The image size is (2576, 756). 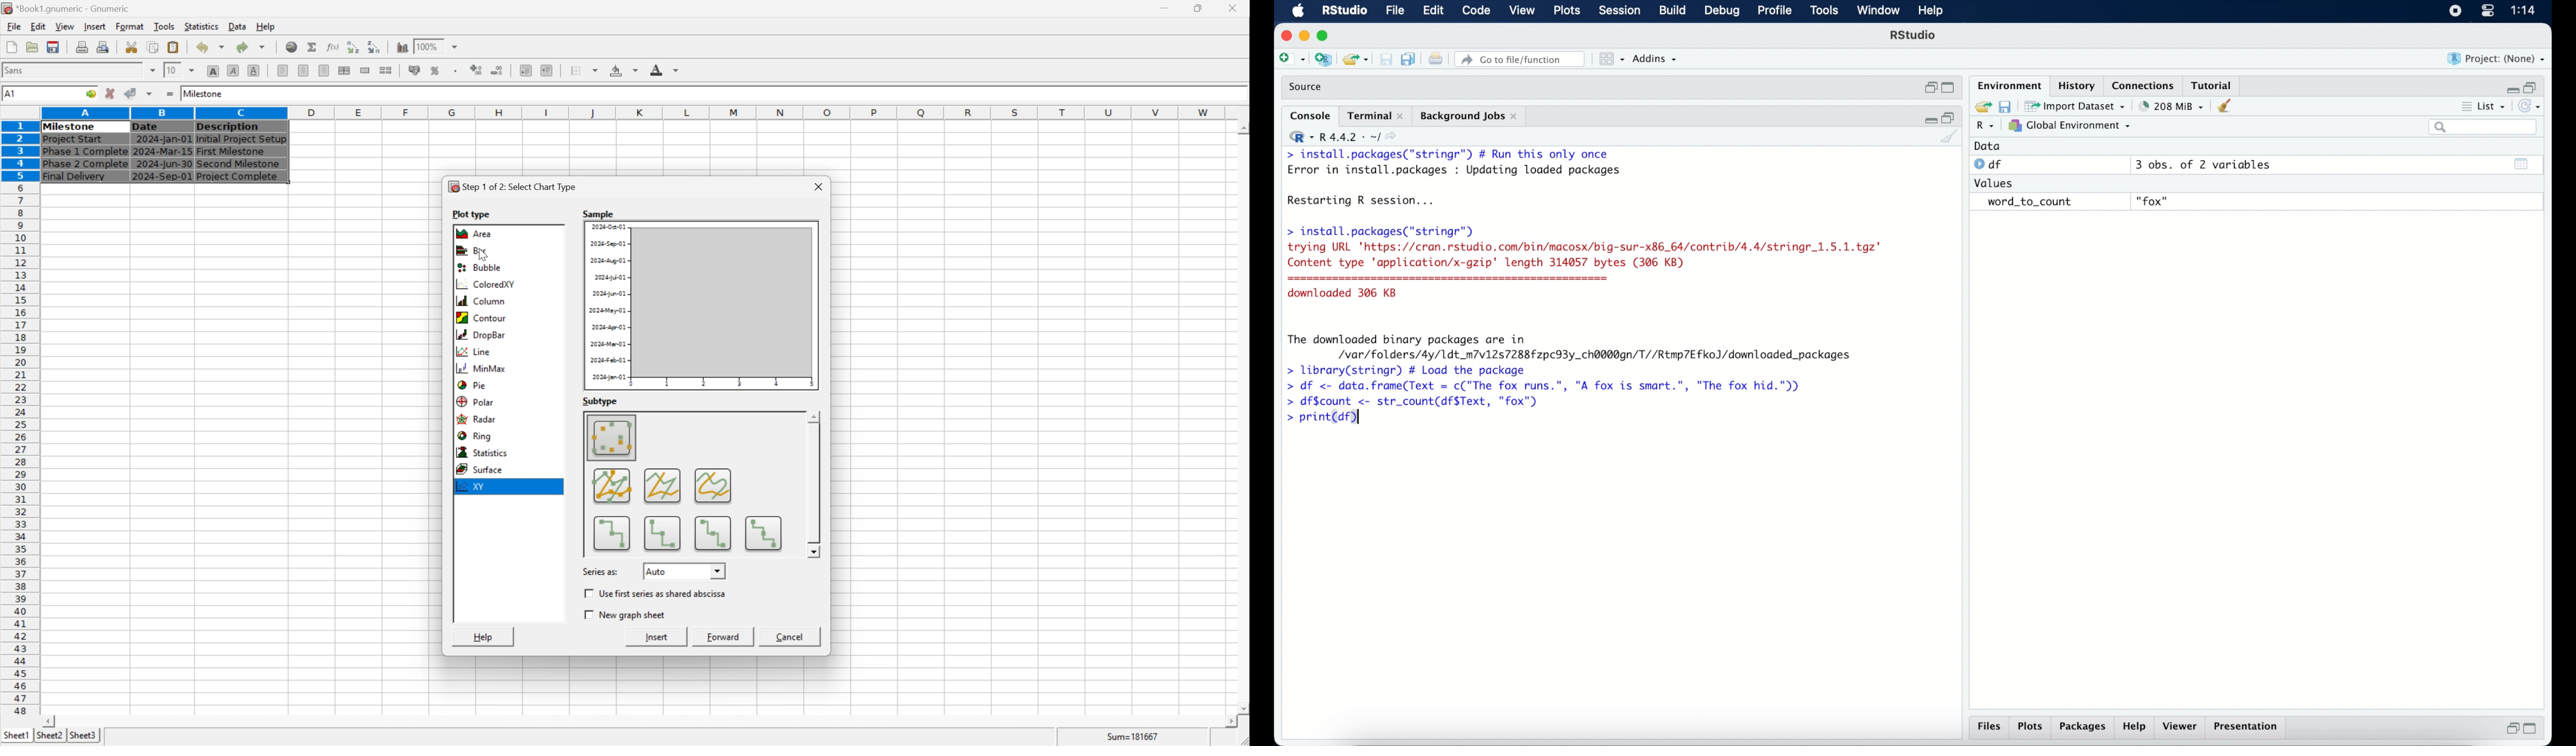 I want to click on italic, so click(x=234, y=70).